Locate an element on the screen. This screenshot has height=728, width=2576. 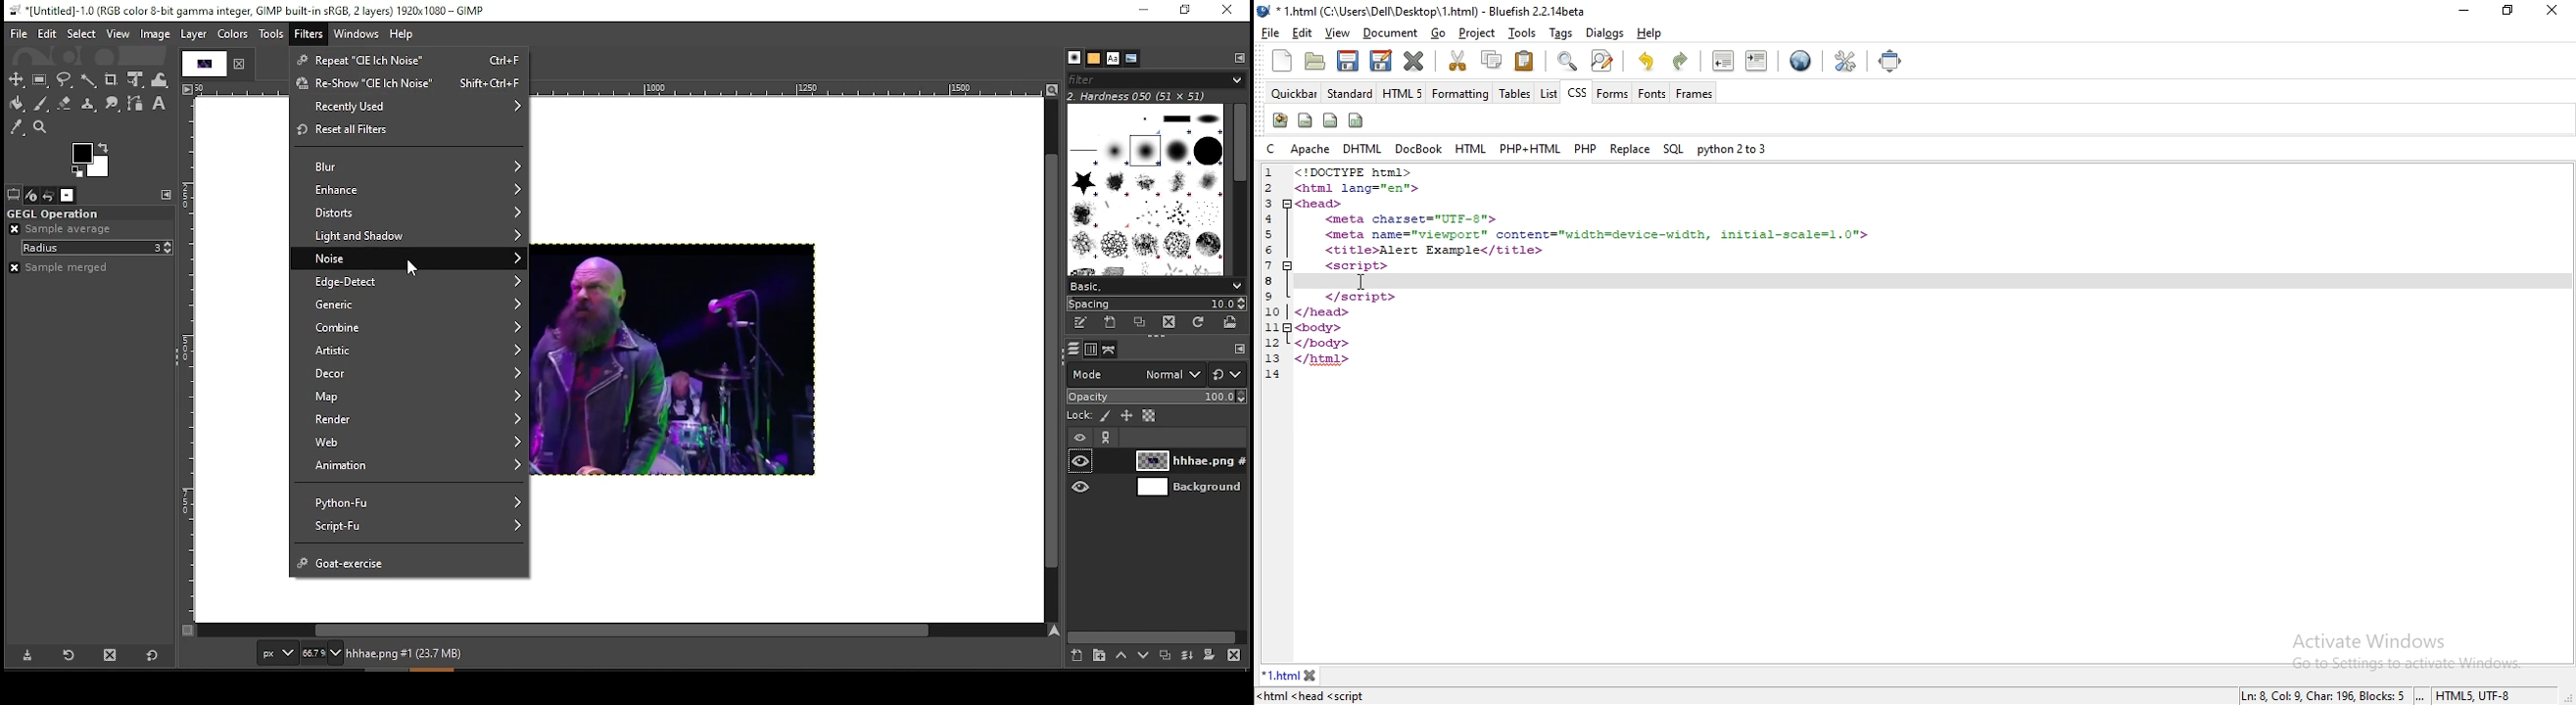
help is located at coordinates (1648, 35).